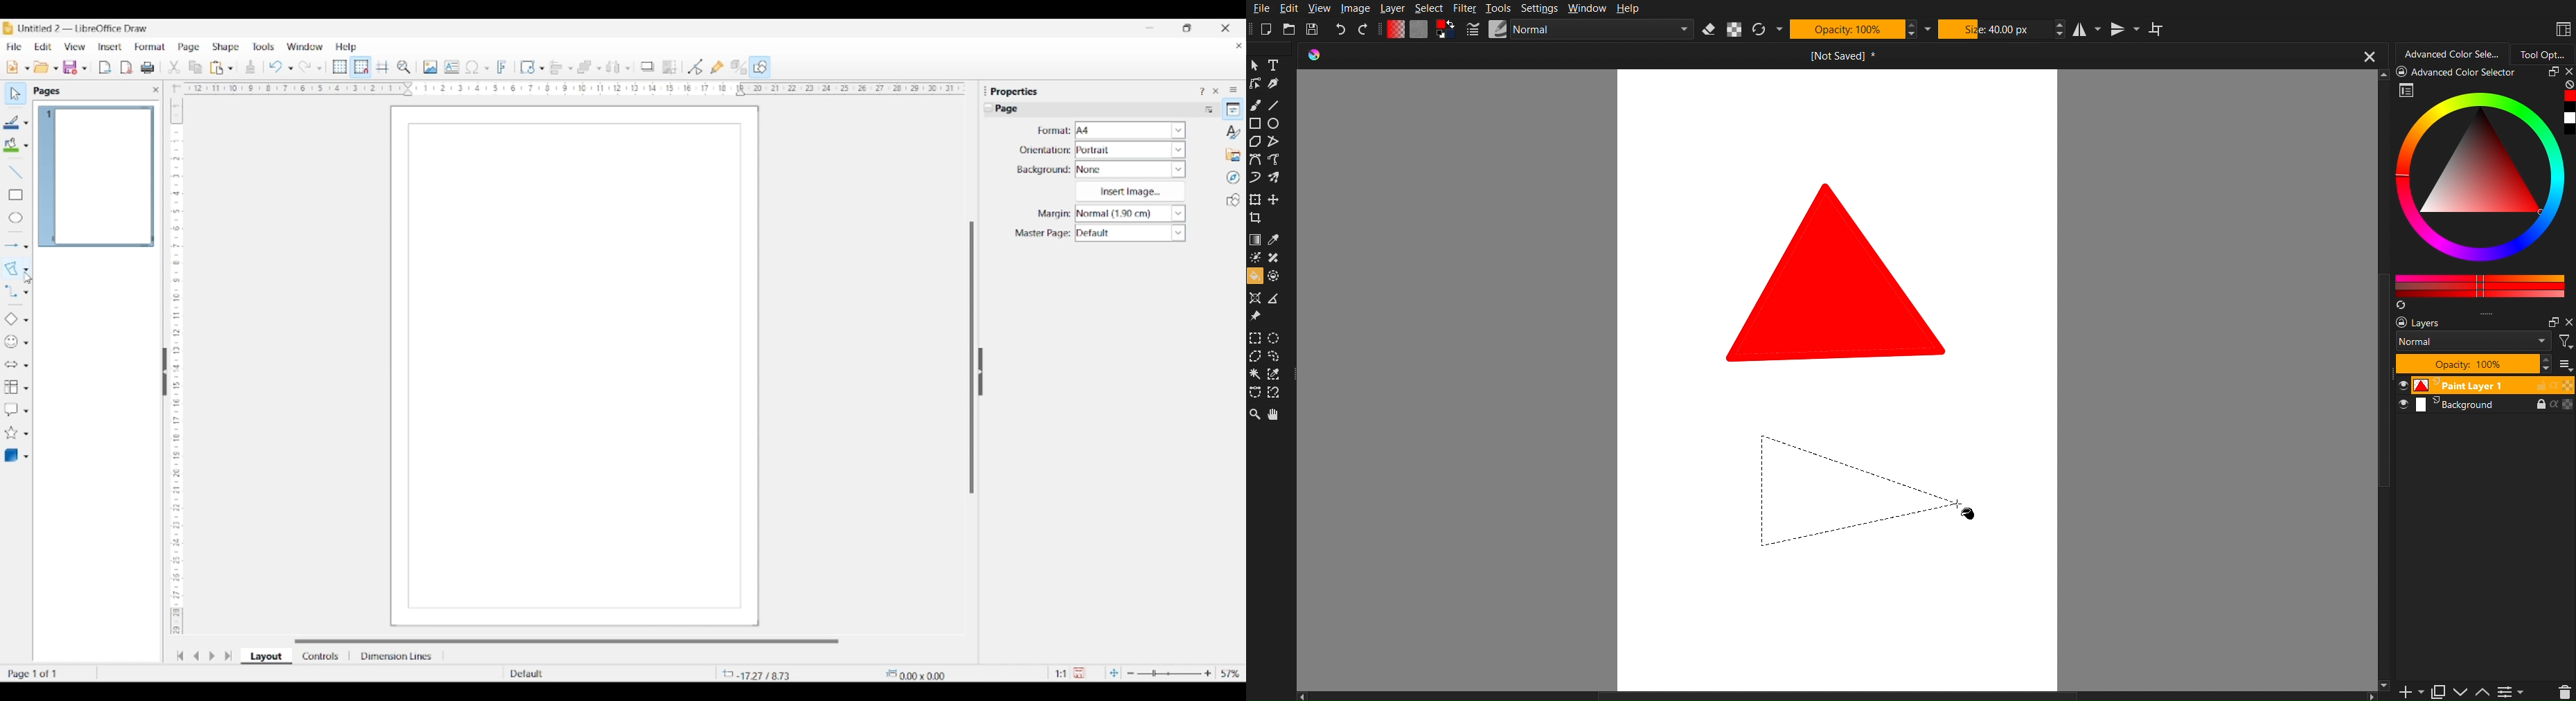 This screenshot has height=728, width=2576. What do you see at coordinates (27, 68) in the screenshot?
I see `New document format options` at bounding box center [27, 68].